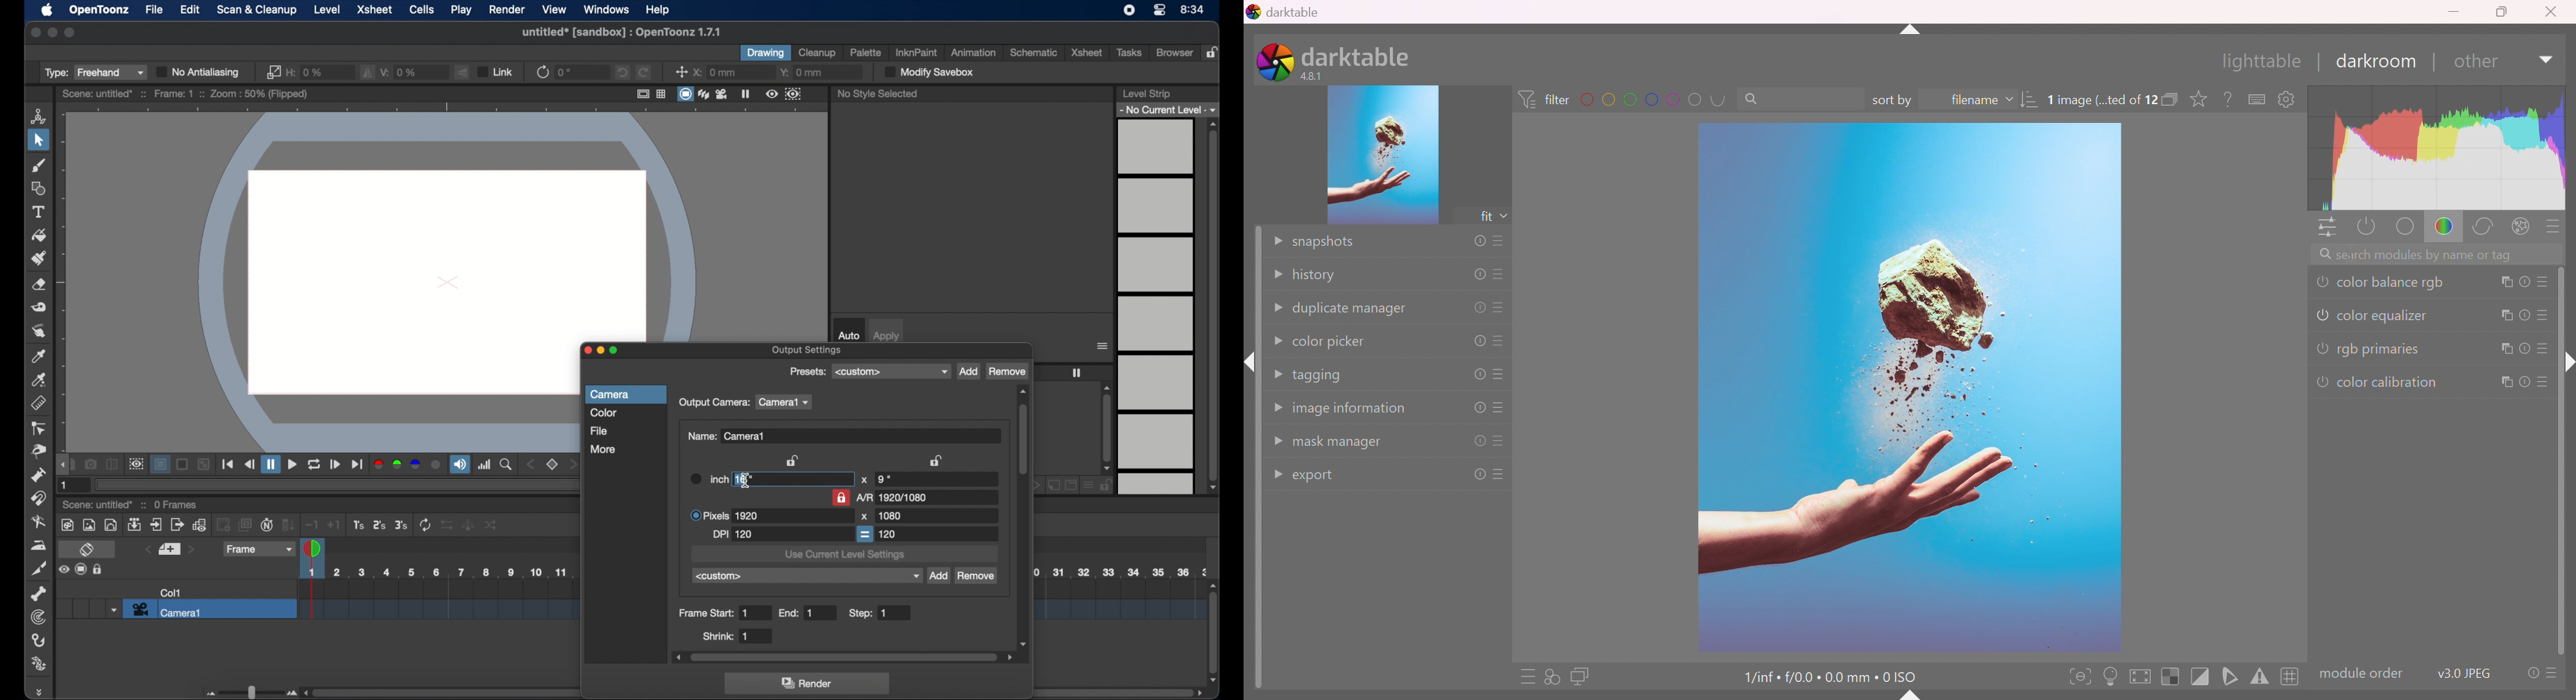 This screenshot has width=2576, height=700. Describe the element at coordinates (2507, 283) in the screenshot. I see `multiple instance actions` at that location.